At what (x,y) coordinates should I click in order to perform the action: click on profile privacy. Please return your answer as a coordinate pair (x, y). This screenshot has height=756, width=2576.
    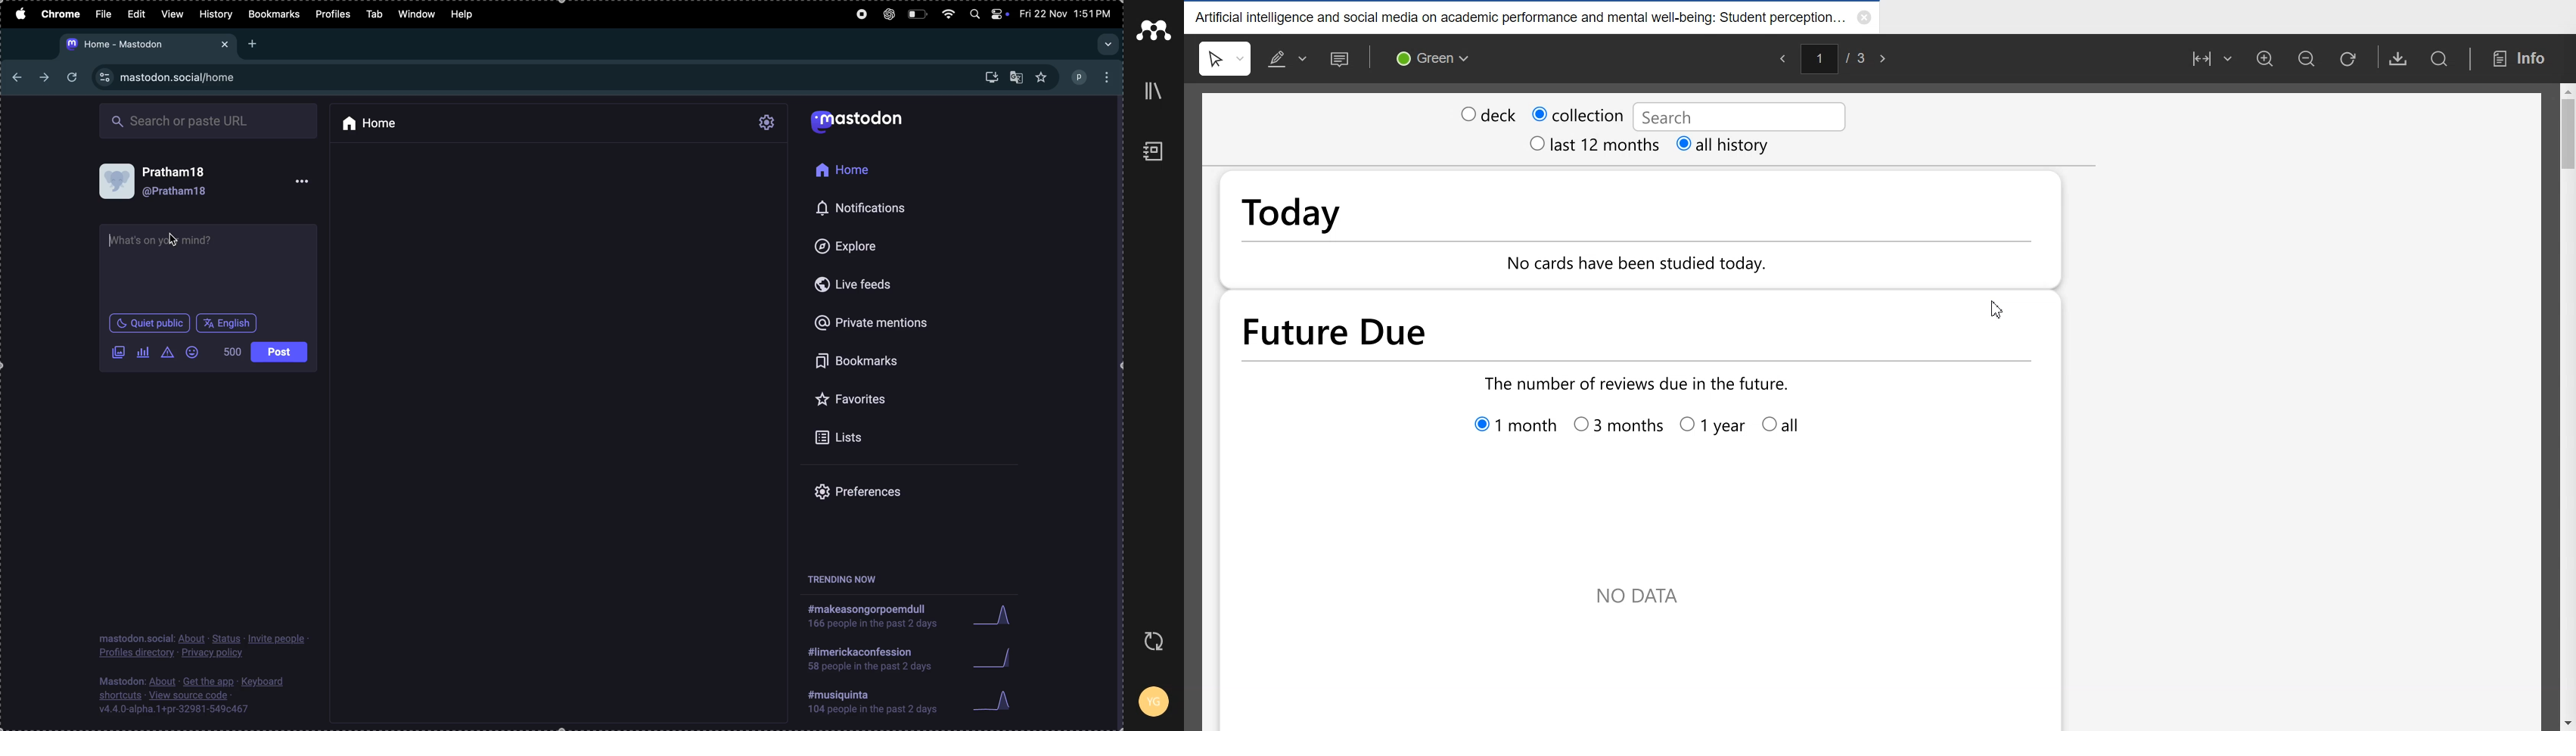
    Looking at the image, I should click on (209, 645).